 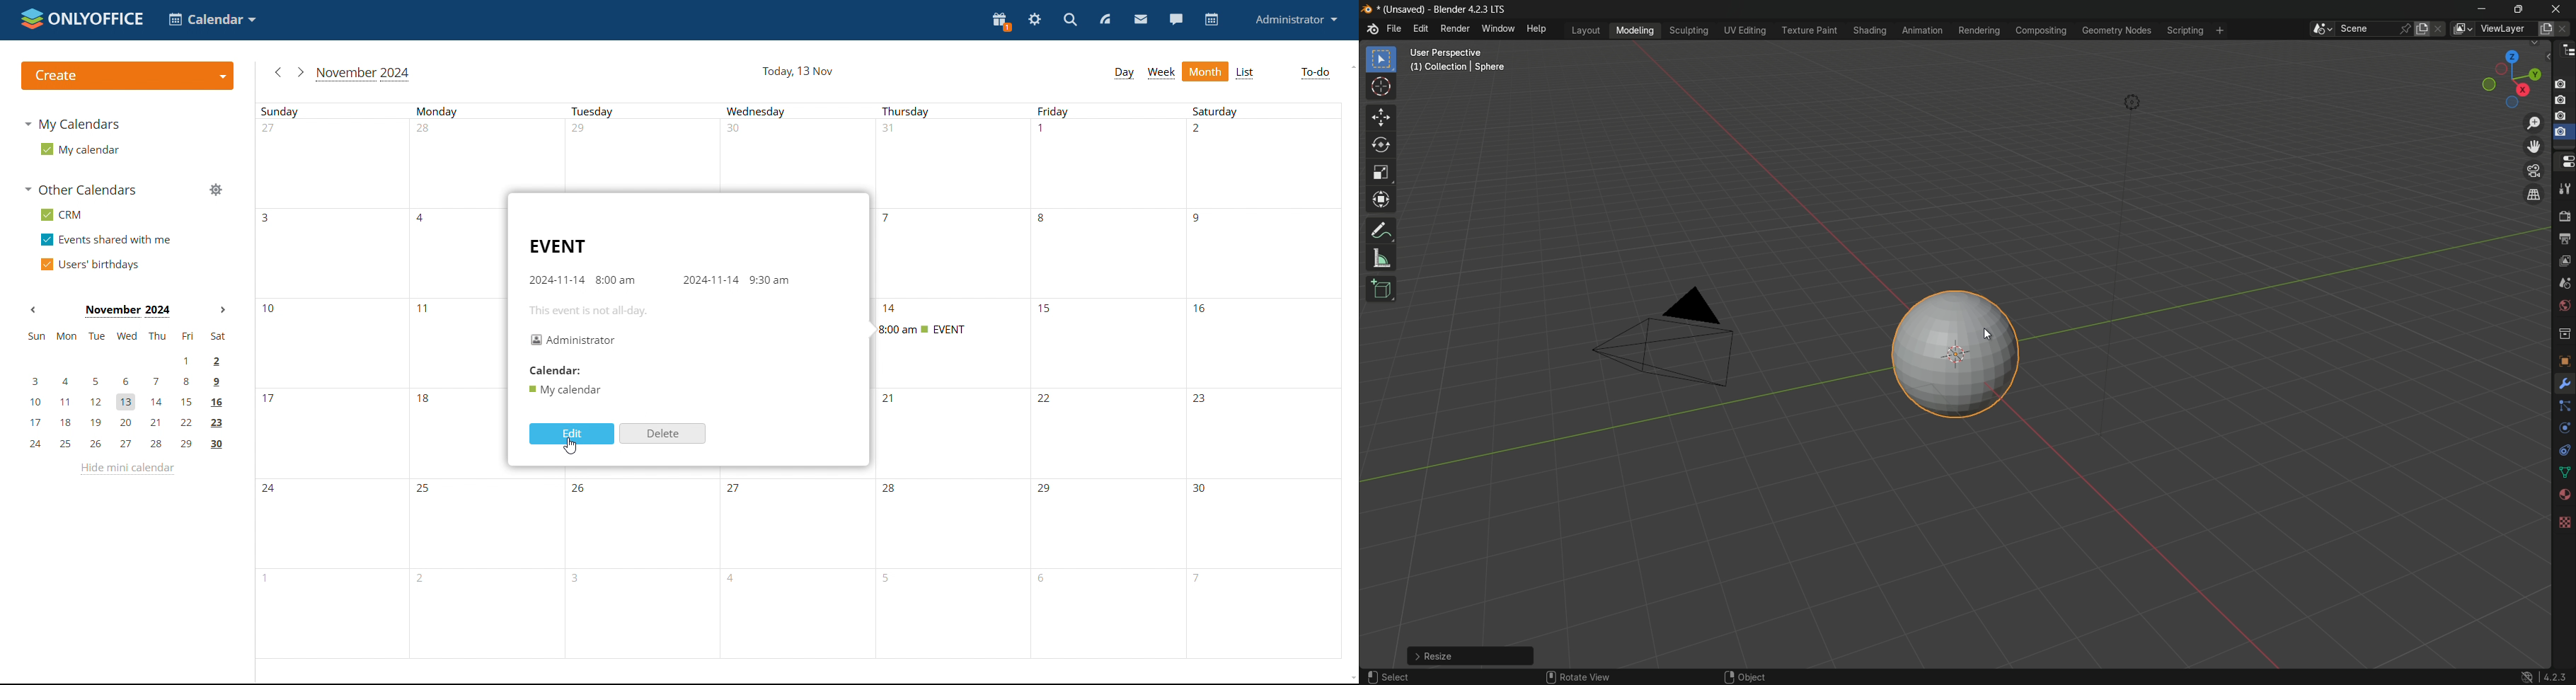 I want to click on sundays, so click(x=801, y=110).